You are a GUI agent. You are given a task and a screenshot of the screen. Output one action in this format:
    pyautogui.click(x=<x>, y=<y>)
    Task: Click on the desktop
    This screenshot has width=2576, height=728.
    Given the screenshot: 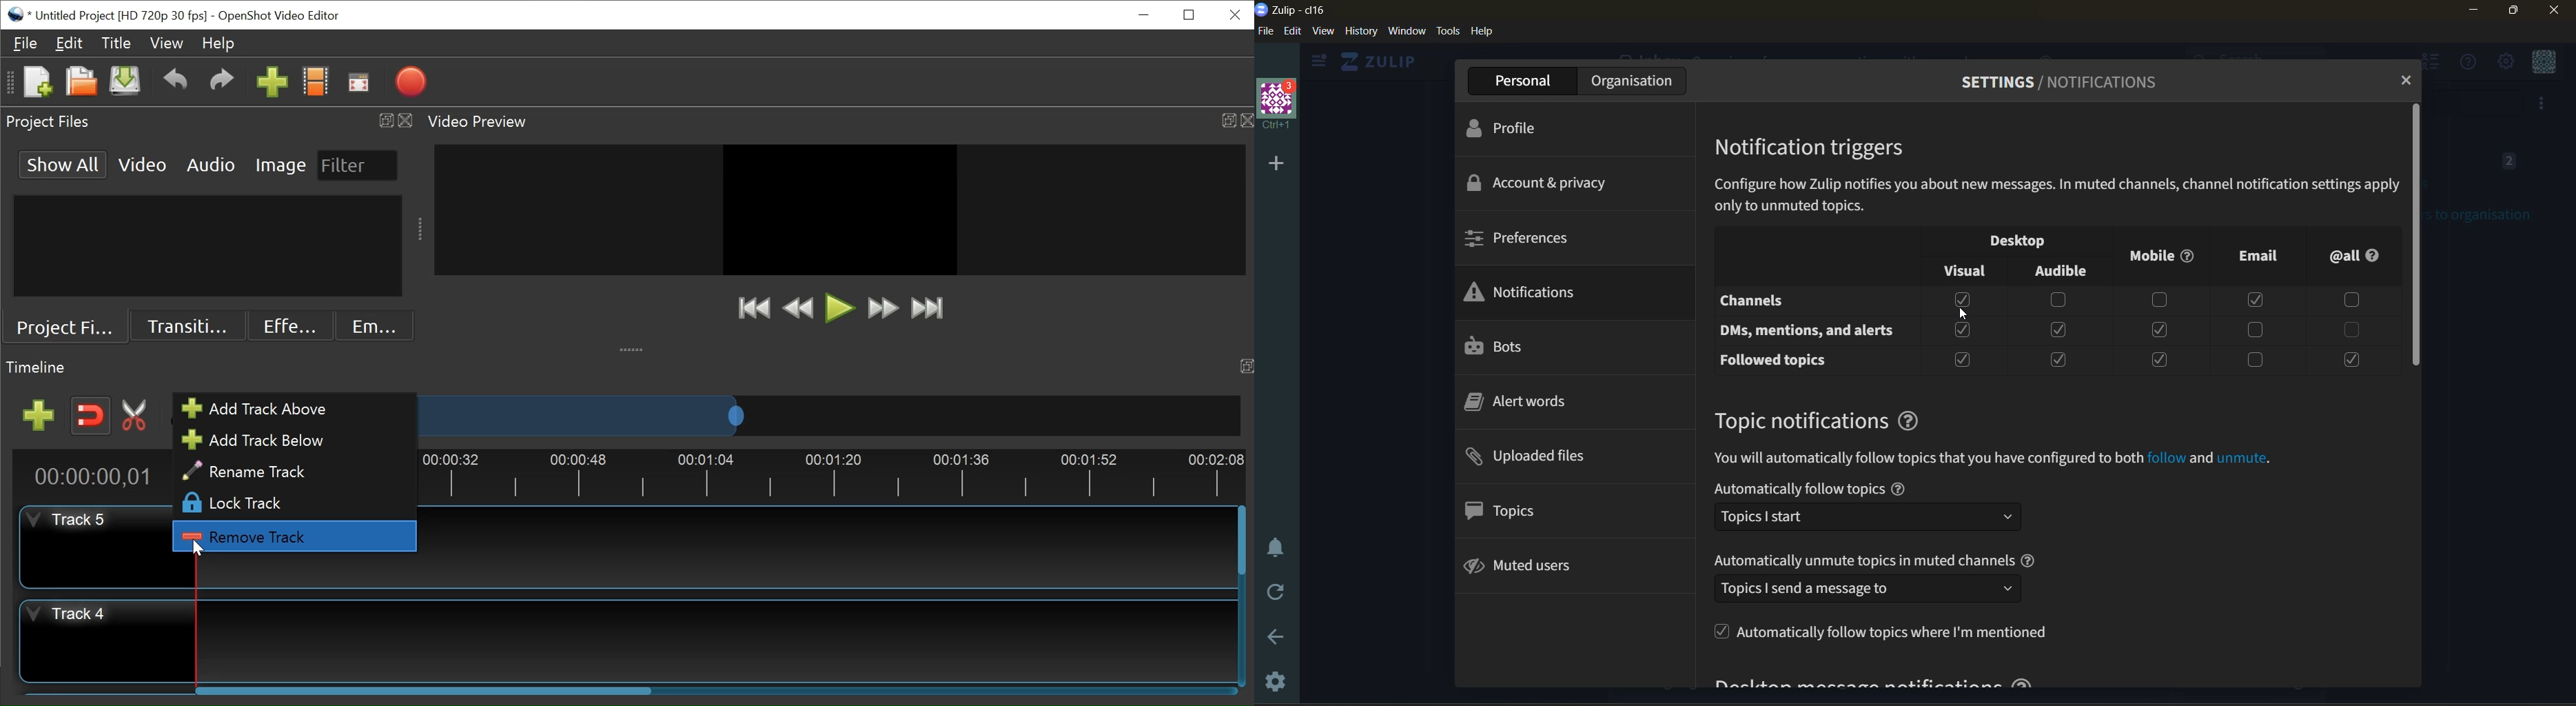 What is the action you would take?
    pyautogui.click(x=2027, y=242)
    